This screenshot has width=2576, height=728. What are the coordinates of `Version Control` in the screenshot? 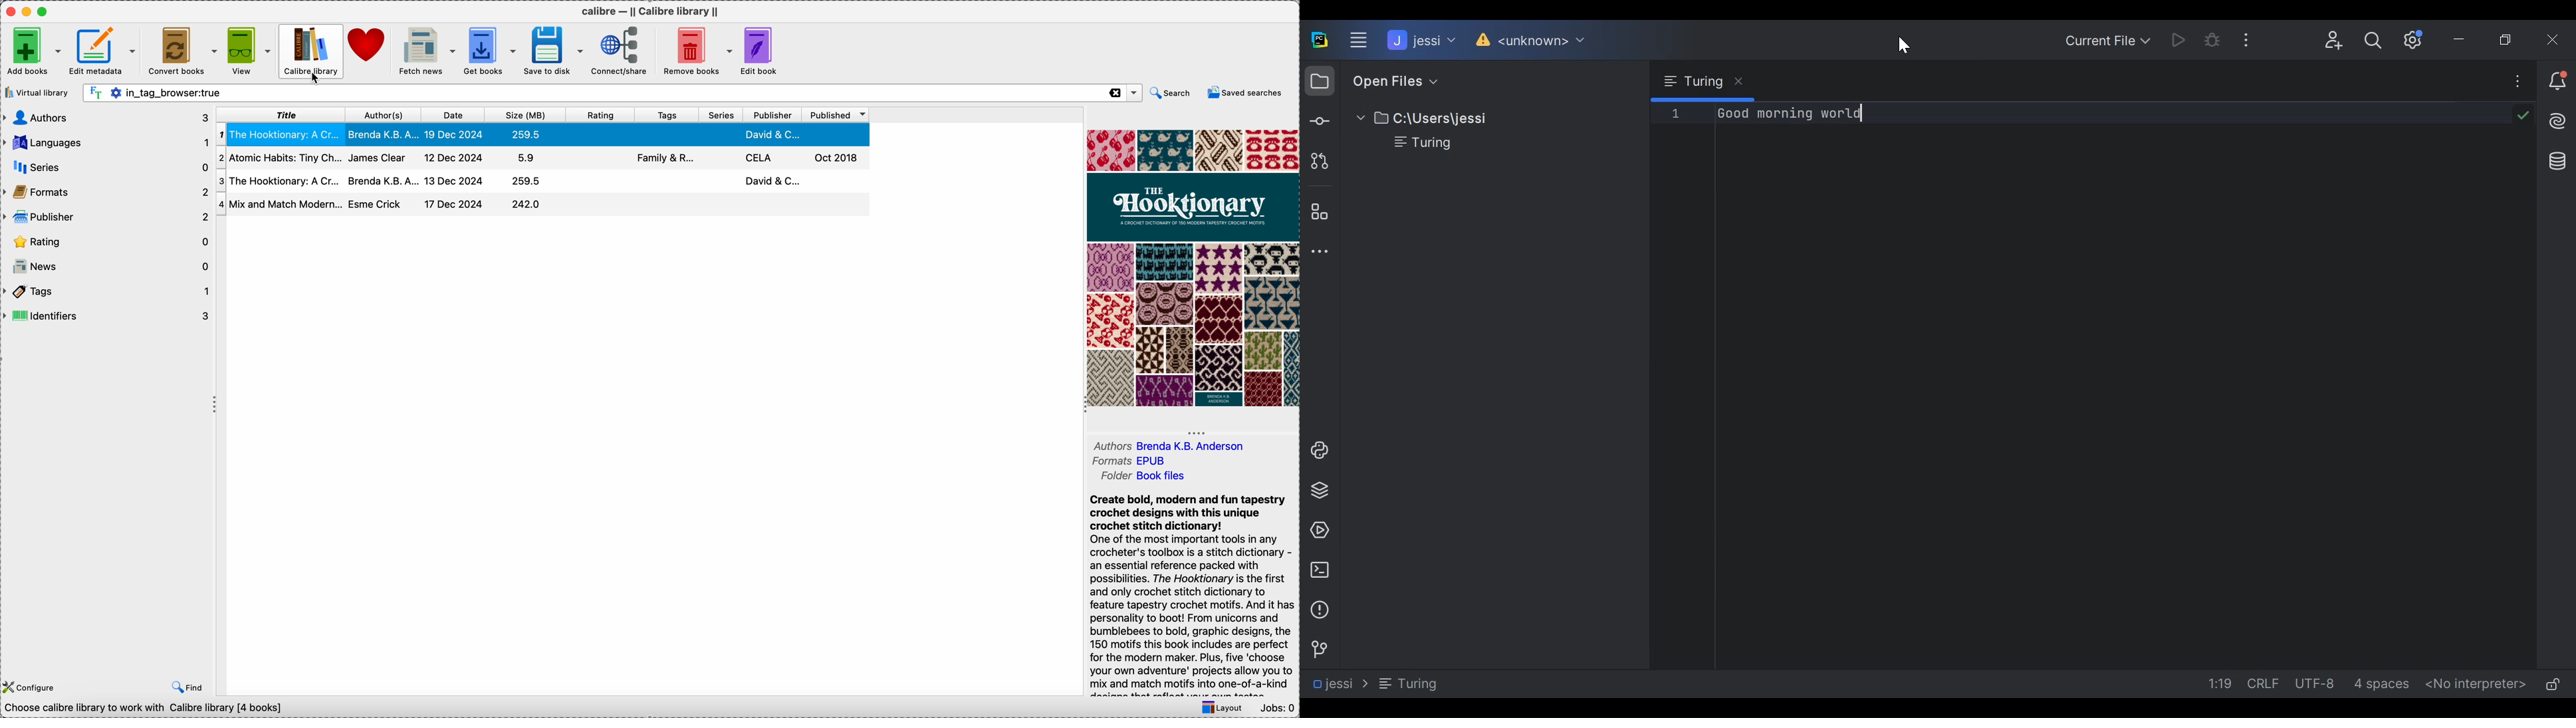 It's located at (1316, 650).